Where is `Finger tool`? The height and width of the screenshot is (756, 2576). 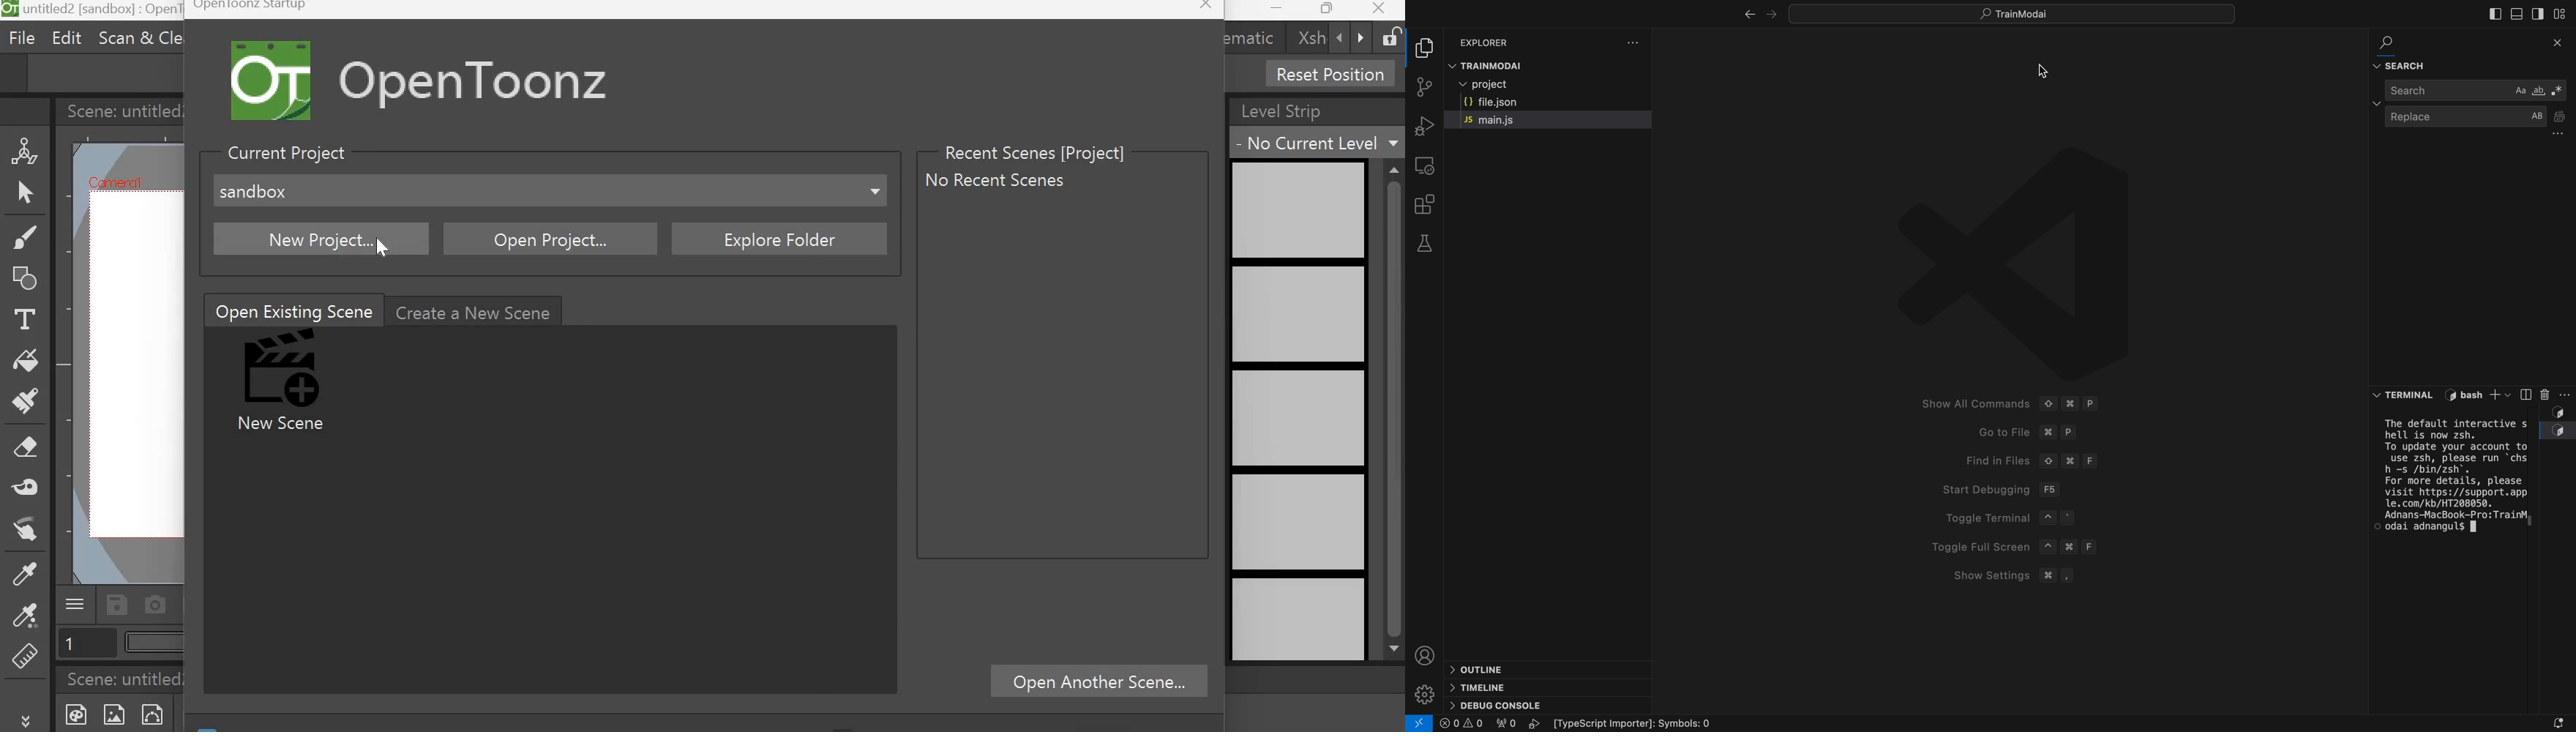 Finger tool is located at coordinates (31, 534).